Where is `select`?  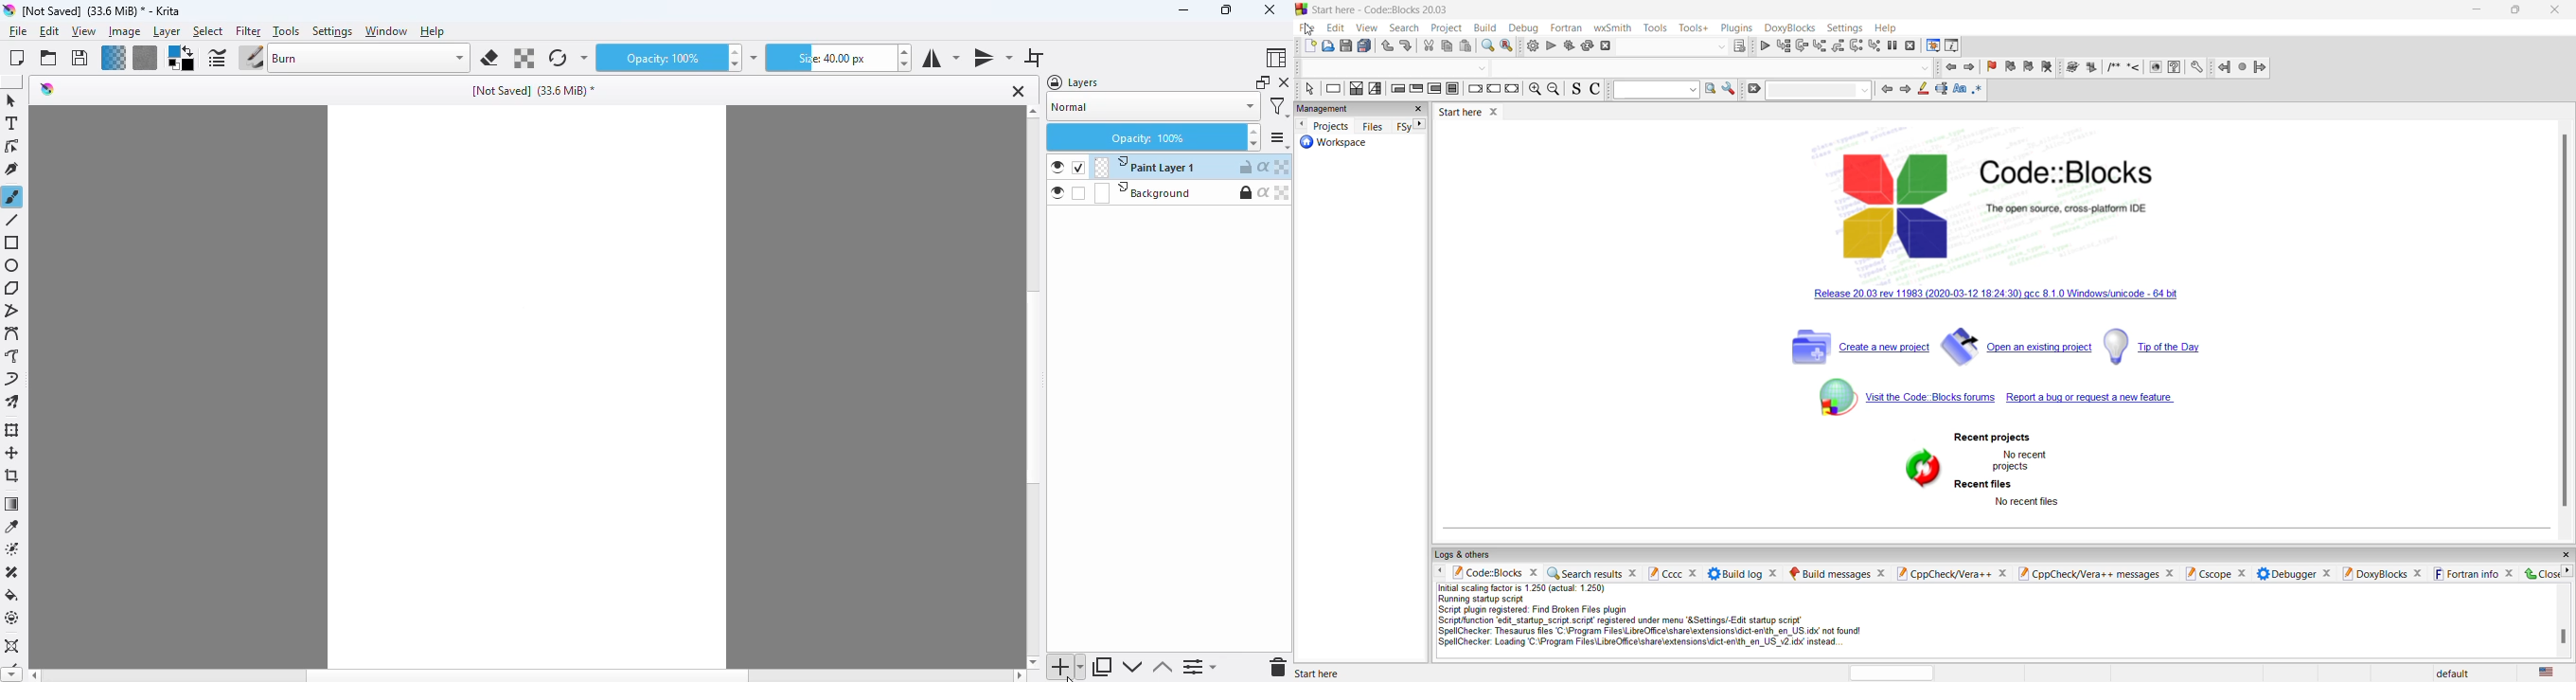 select is located at coordinates (1309, 90).